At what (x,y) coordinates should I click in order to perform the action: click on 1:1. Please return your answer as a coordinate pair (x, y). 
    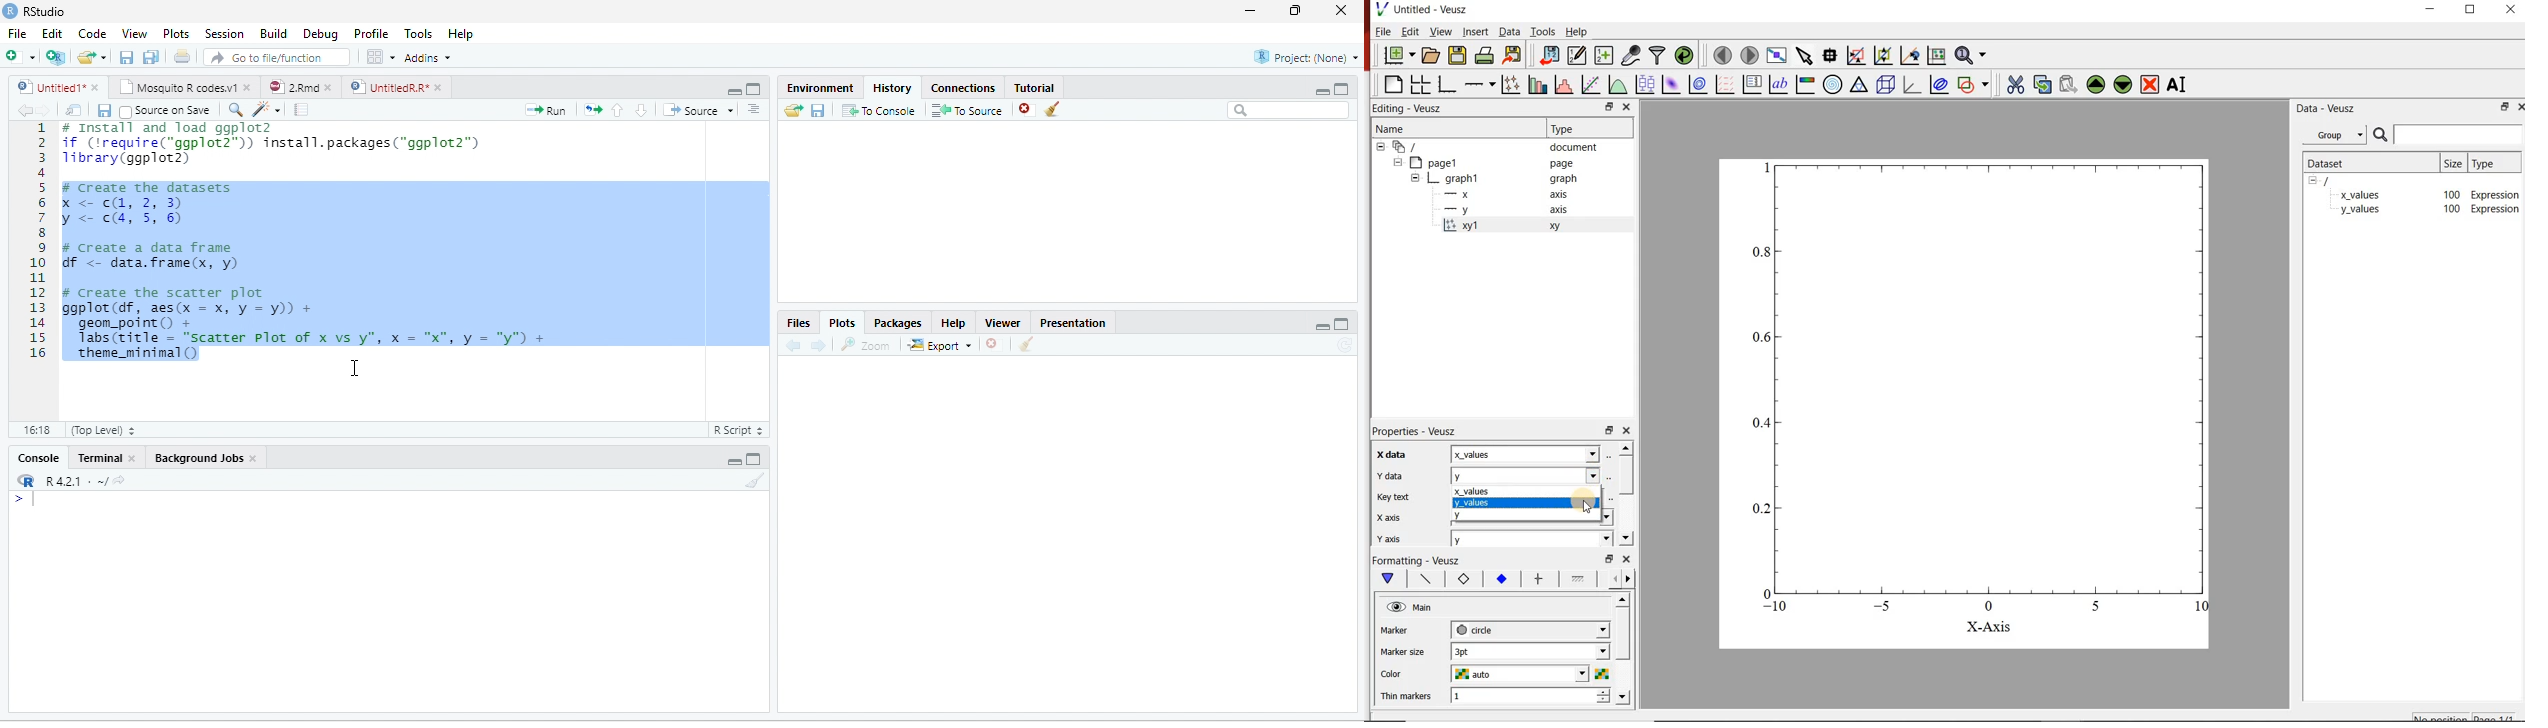
    Looking at the image, I should click on (34, 429).